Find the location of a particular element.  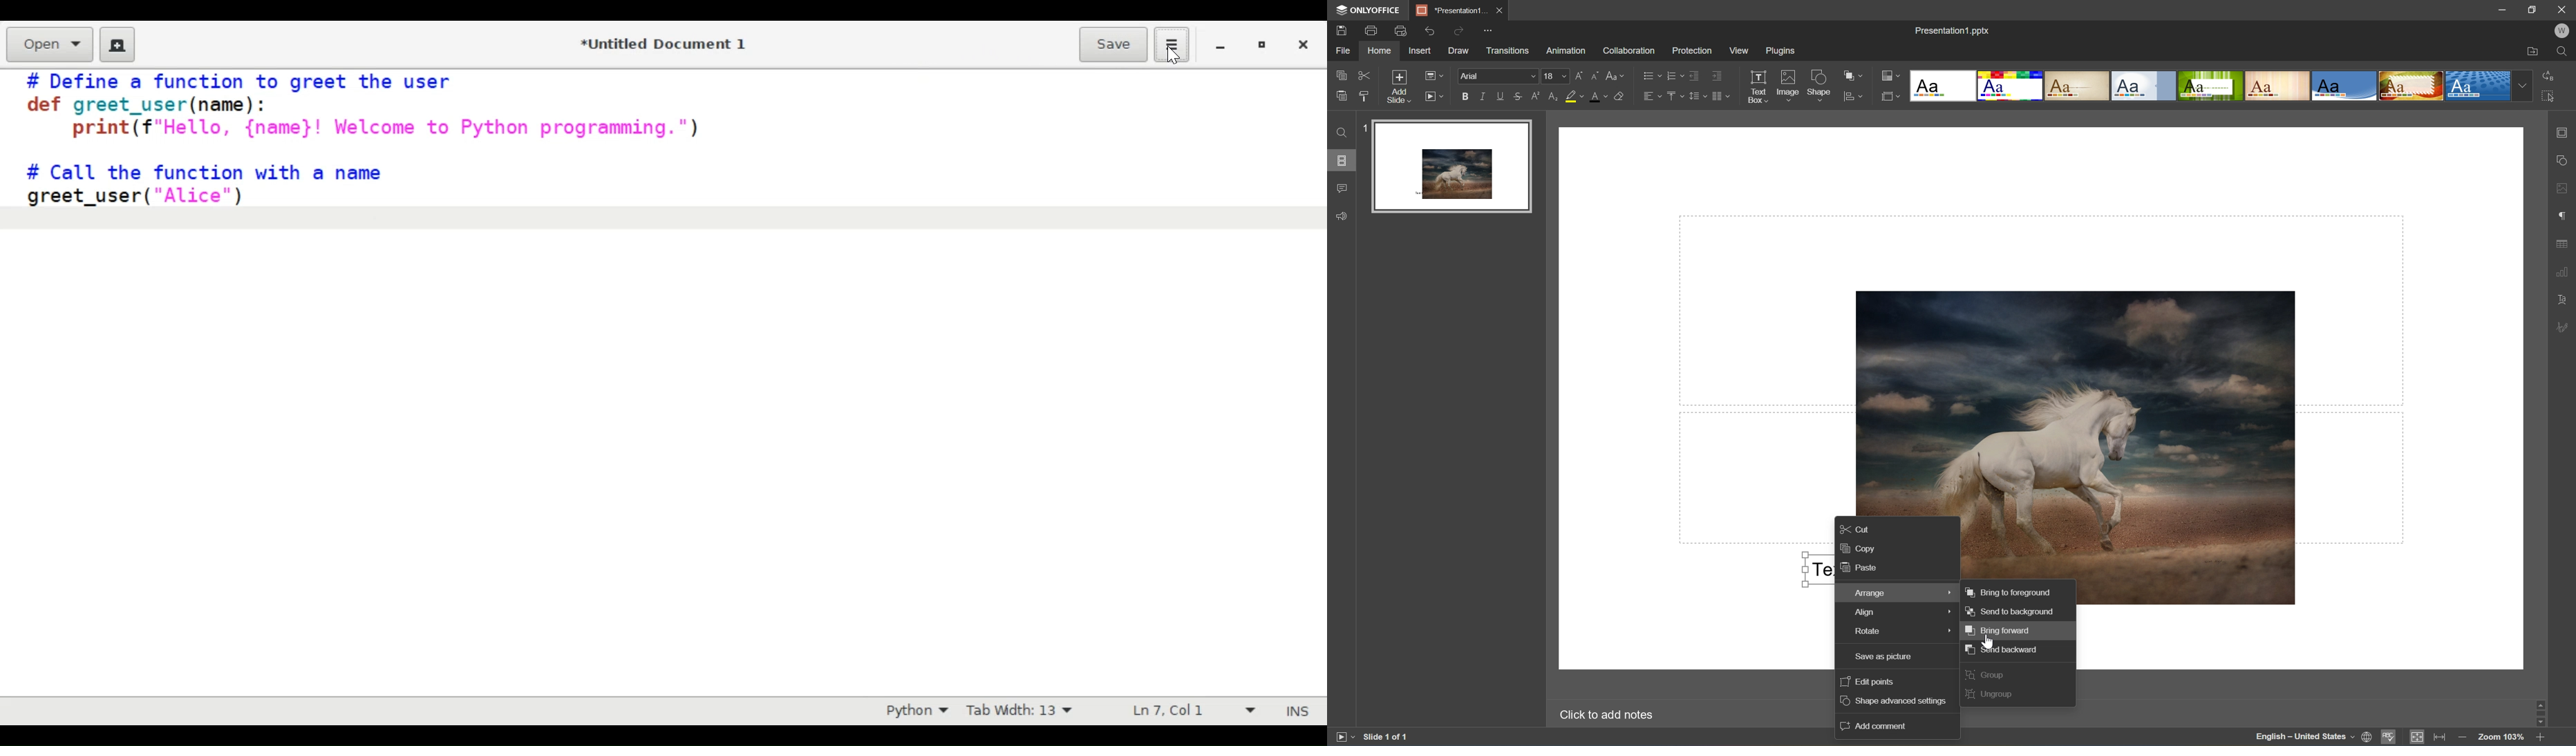

Minimize is located at coordinates (2496, 9).